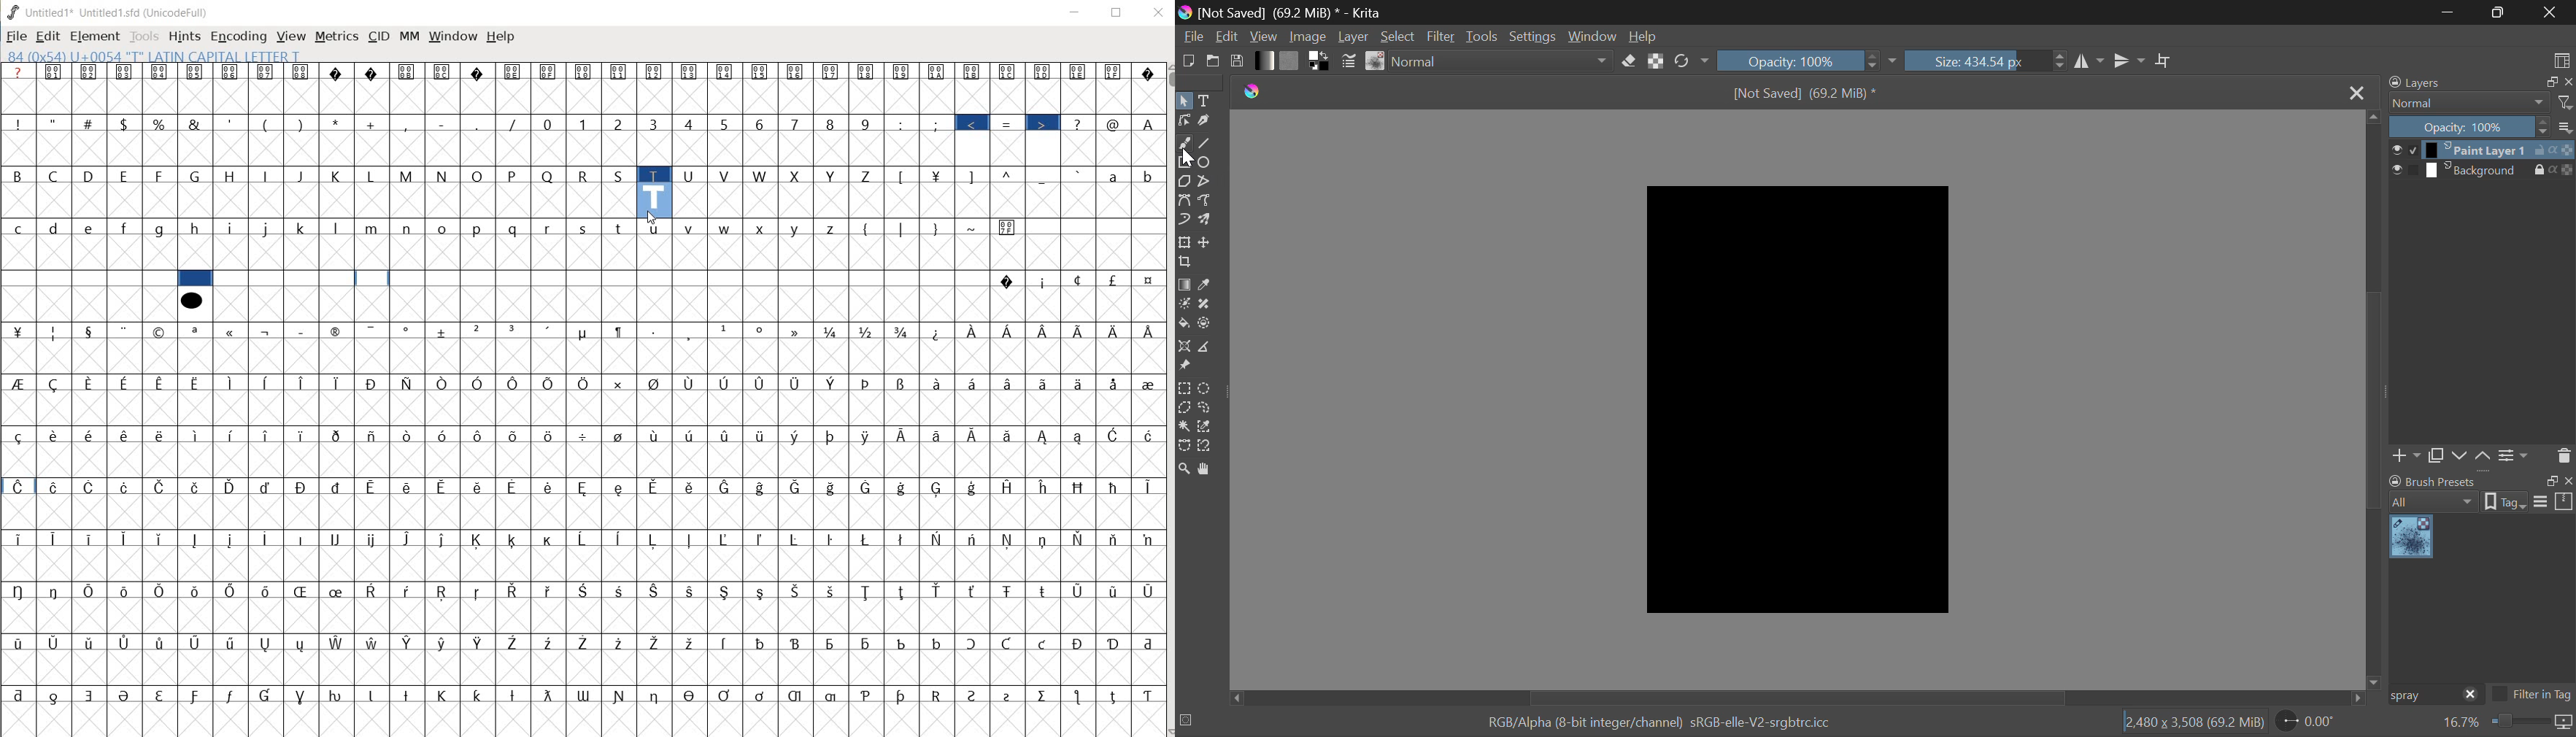  What do you see at coordinates (303, 73) in the screenshot?
I see `Symbol` at bounding box center [303, 73].